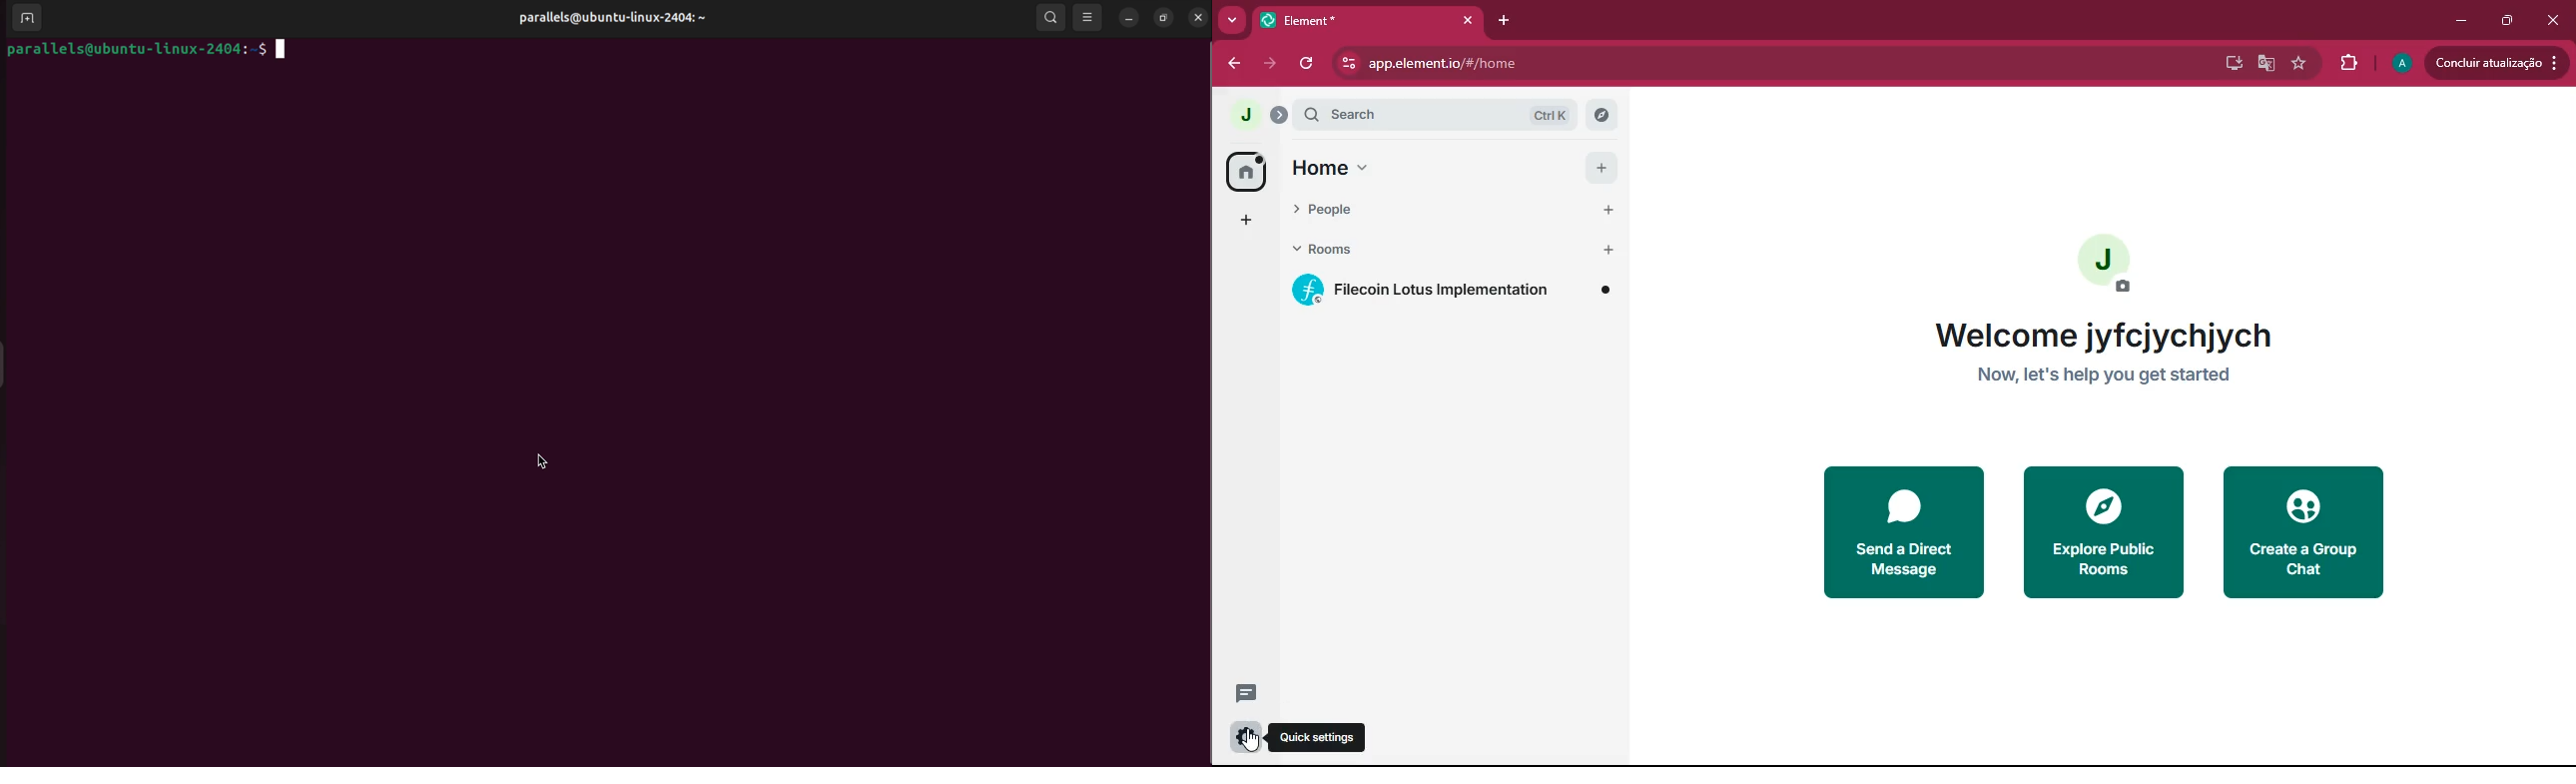 The width and height of the screenshot is (2576, 784). I want to click on back, so click(1238, 63).